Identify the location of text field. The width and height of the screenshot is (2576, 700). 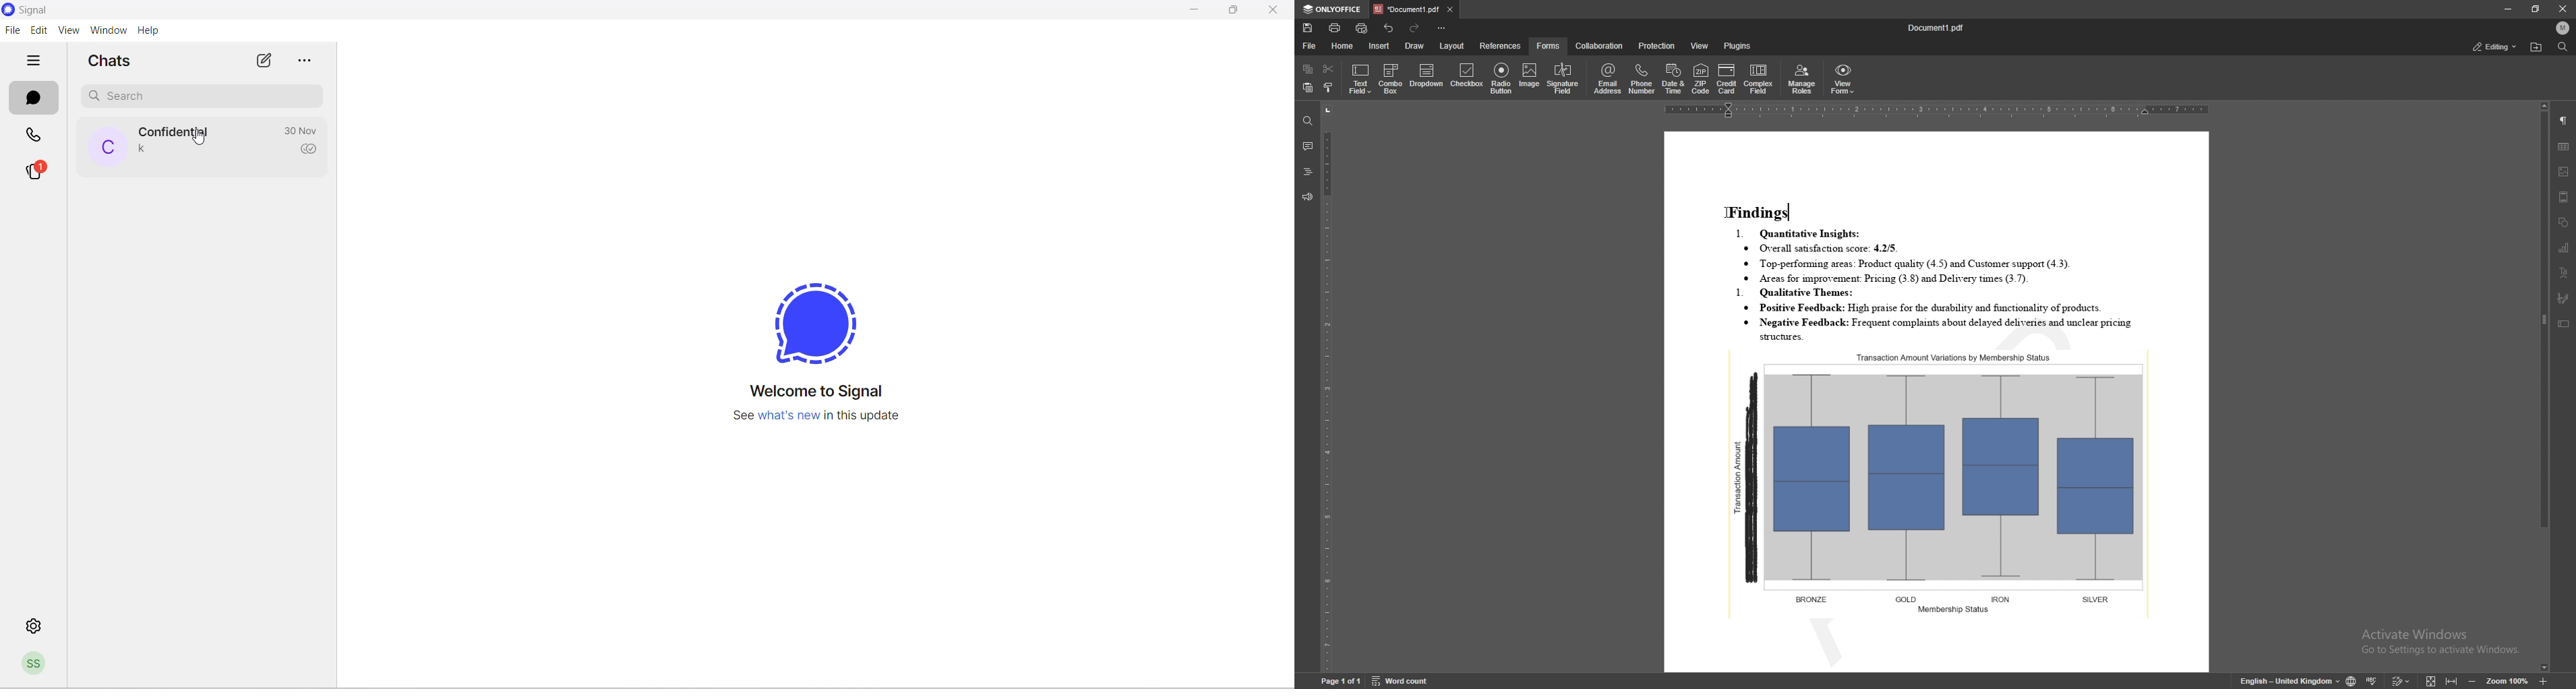
(1361, 78).